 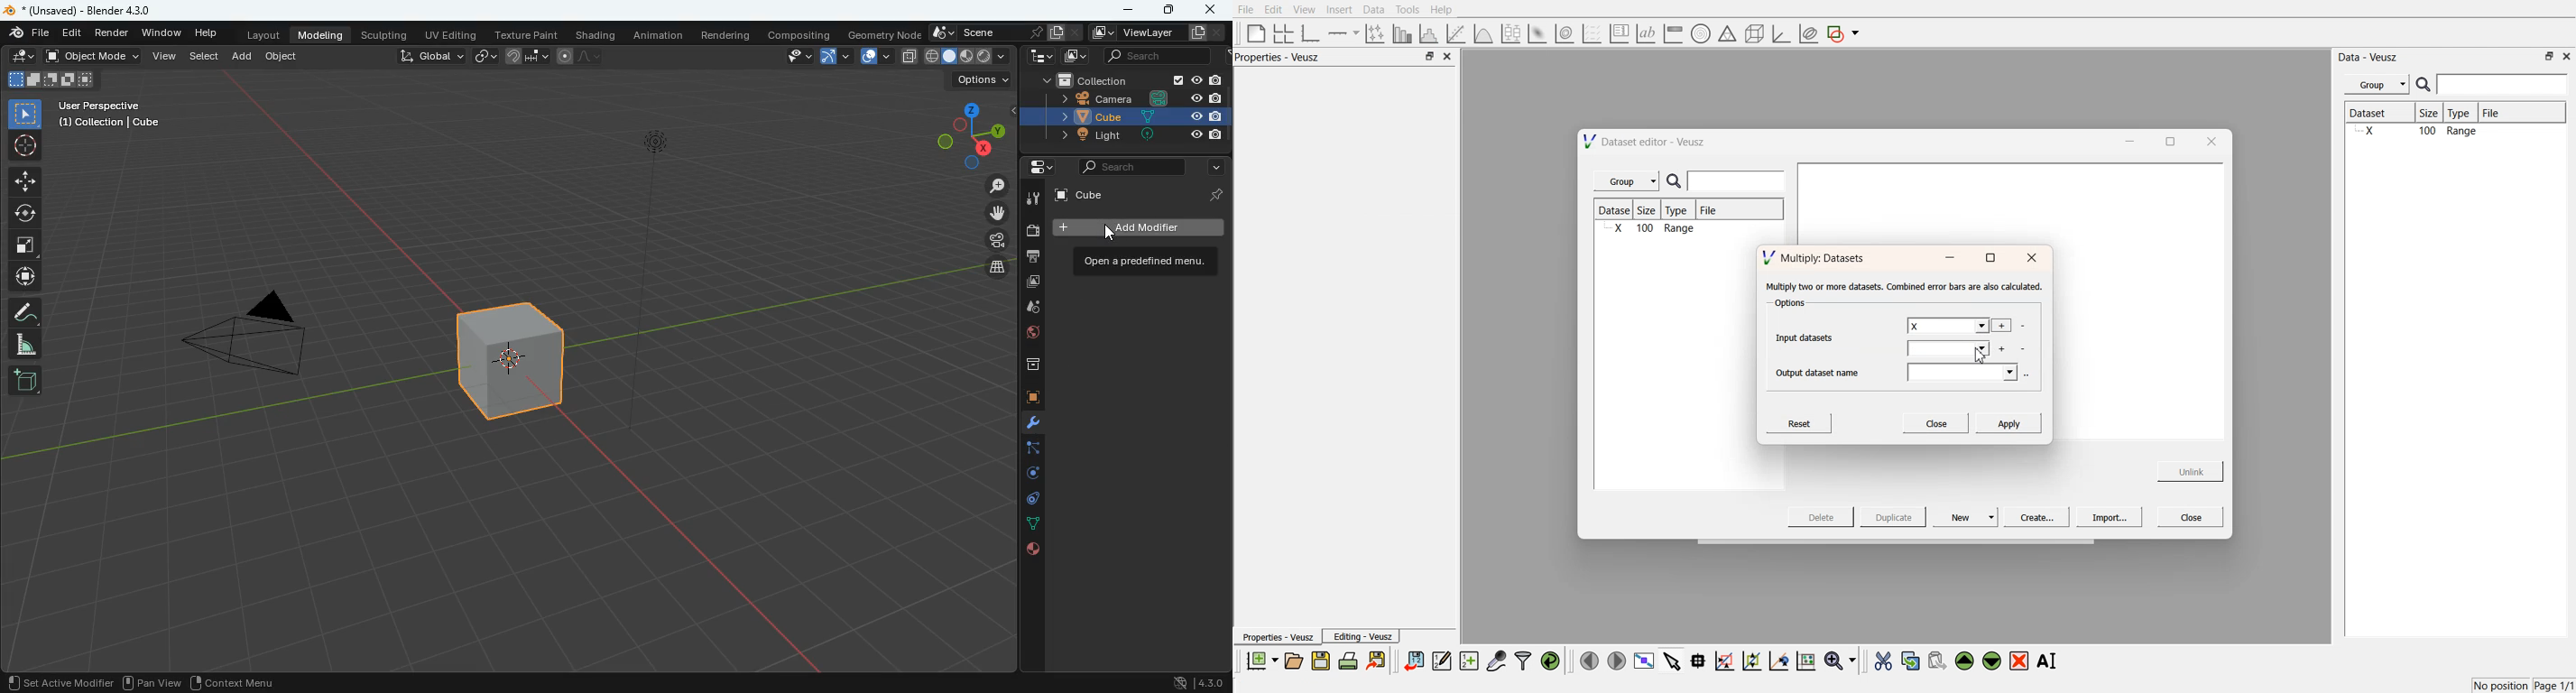 I want to click on aim, so click(x=23, y=149).